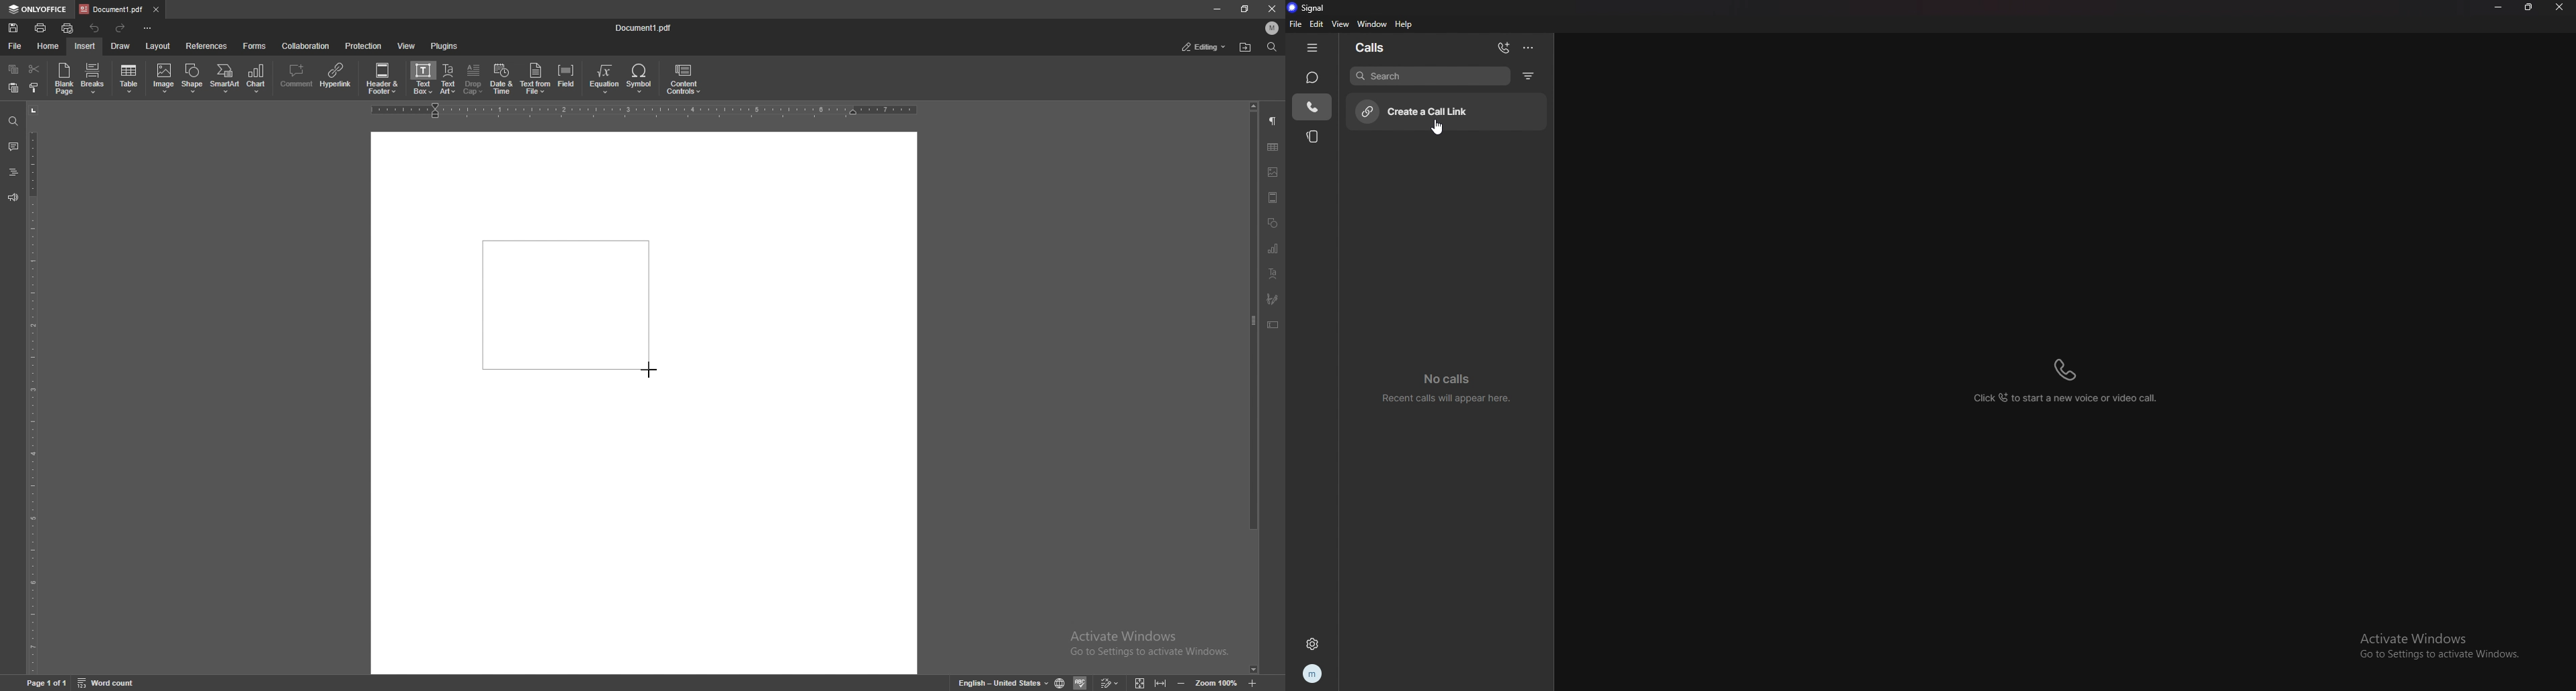 The image size is (2576, 700). Describe the element at coordinates (449, 80) in the screenshot. I see `text art` at that location.